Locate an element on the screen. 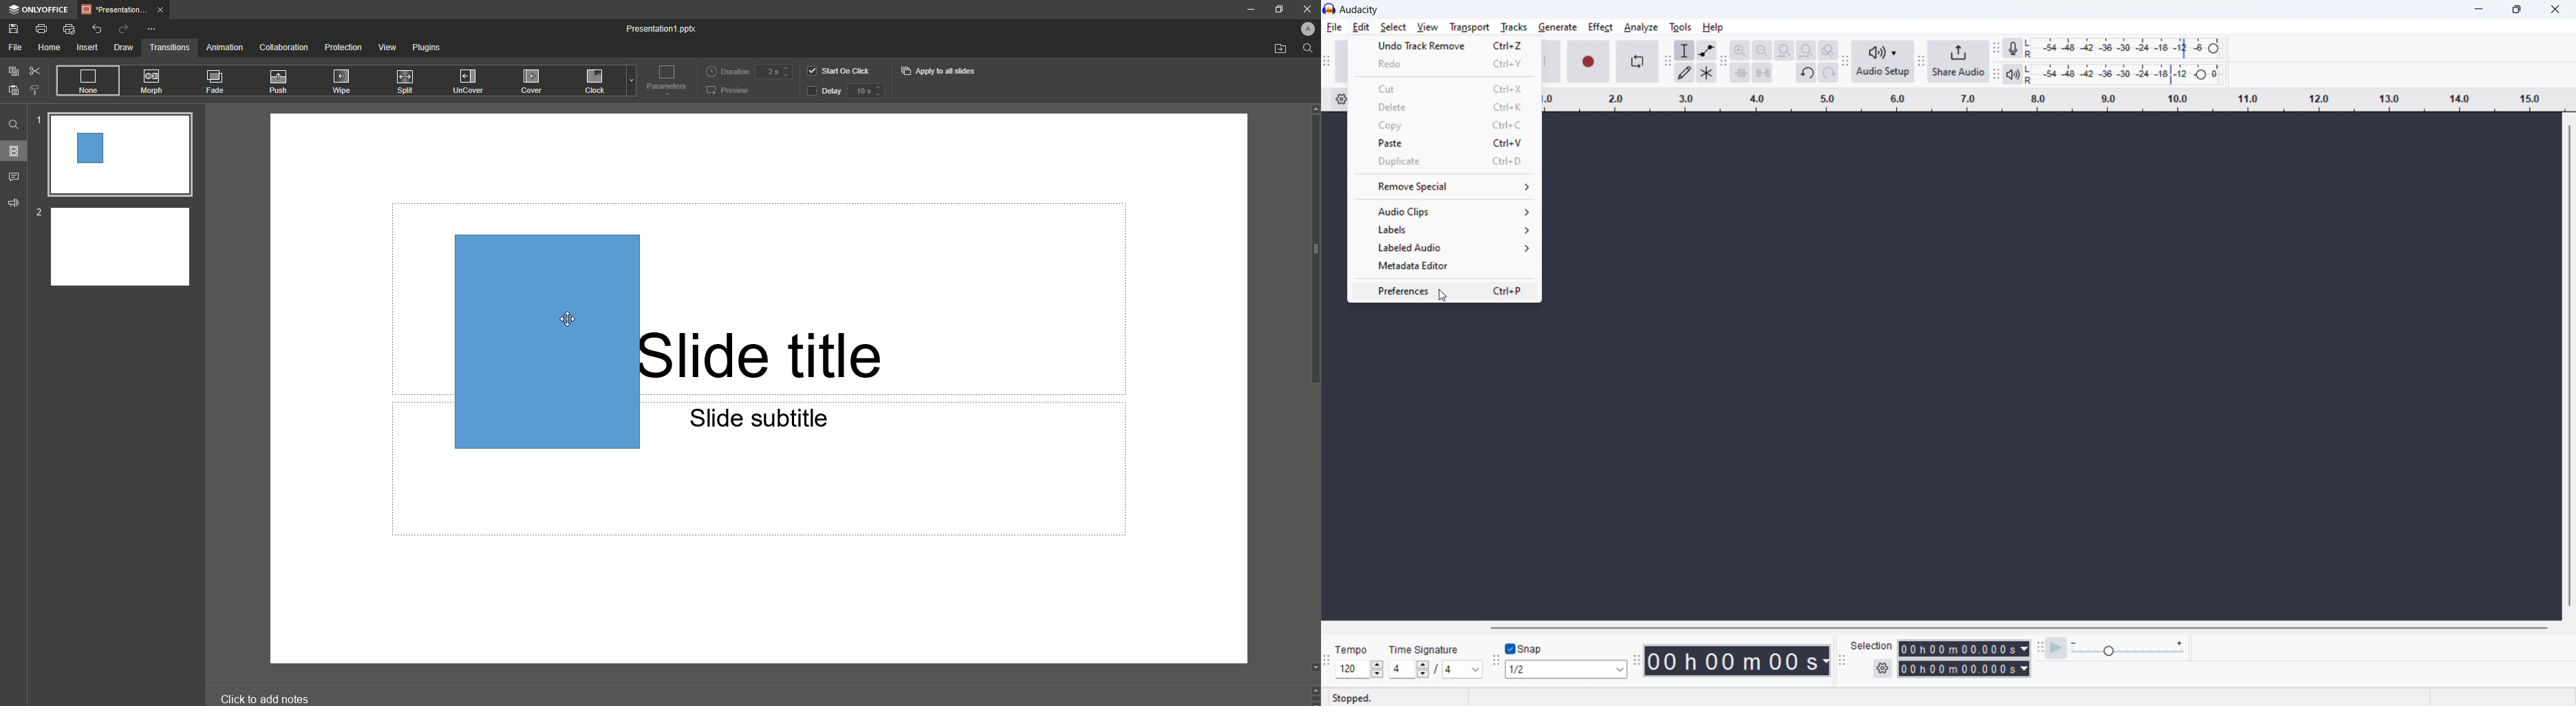 Image resolution: width=2576 pixels, height=728 pixels. redo is located at coordinates (1443, 64).